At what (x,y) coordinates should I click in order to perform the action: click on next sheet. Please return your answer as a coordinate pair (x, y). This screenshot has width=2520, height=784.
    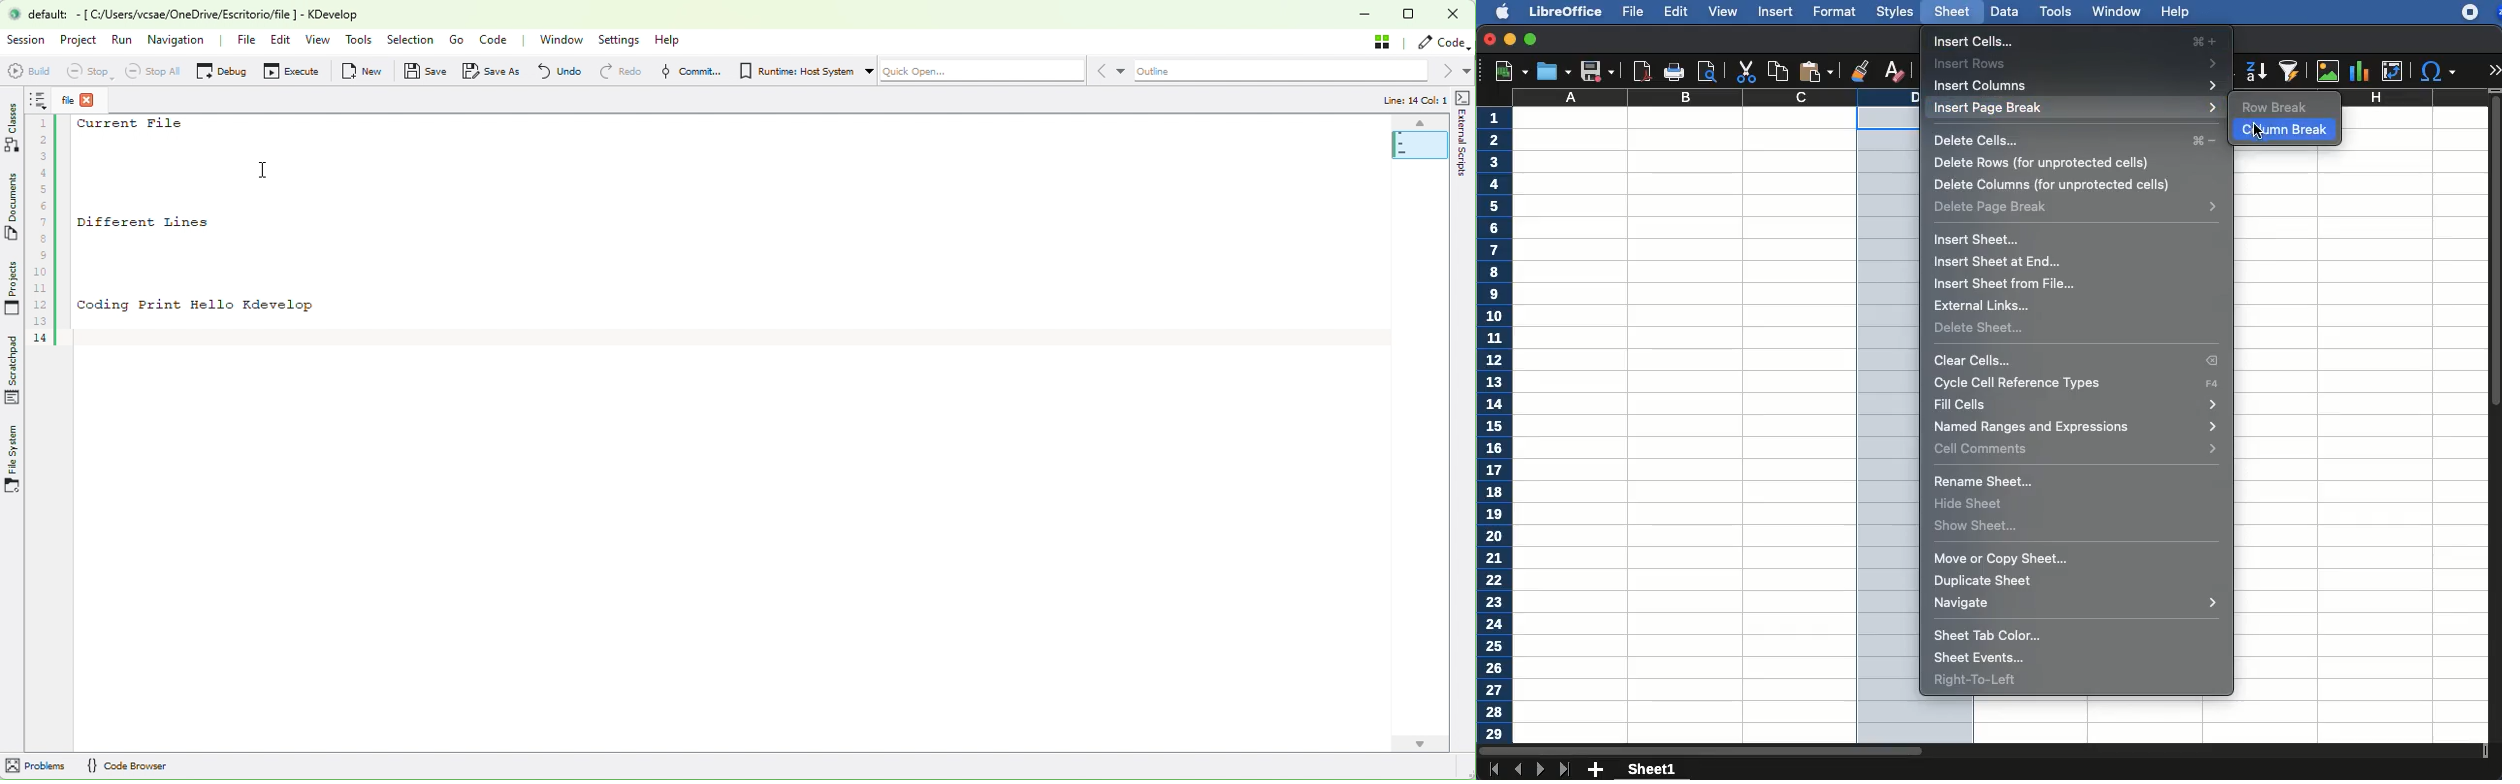
    Looking at the image, I should click on (1539, 771).